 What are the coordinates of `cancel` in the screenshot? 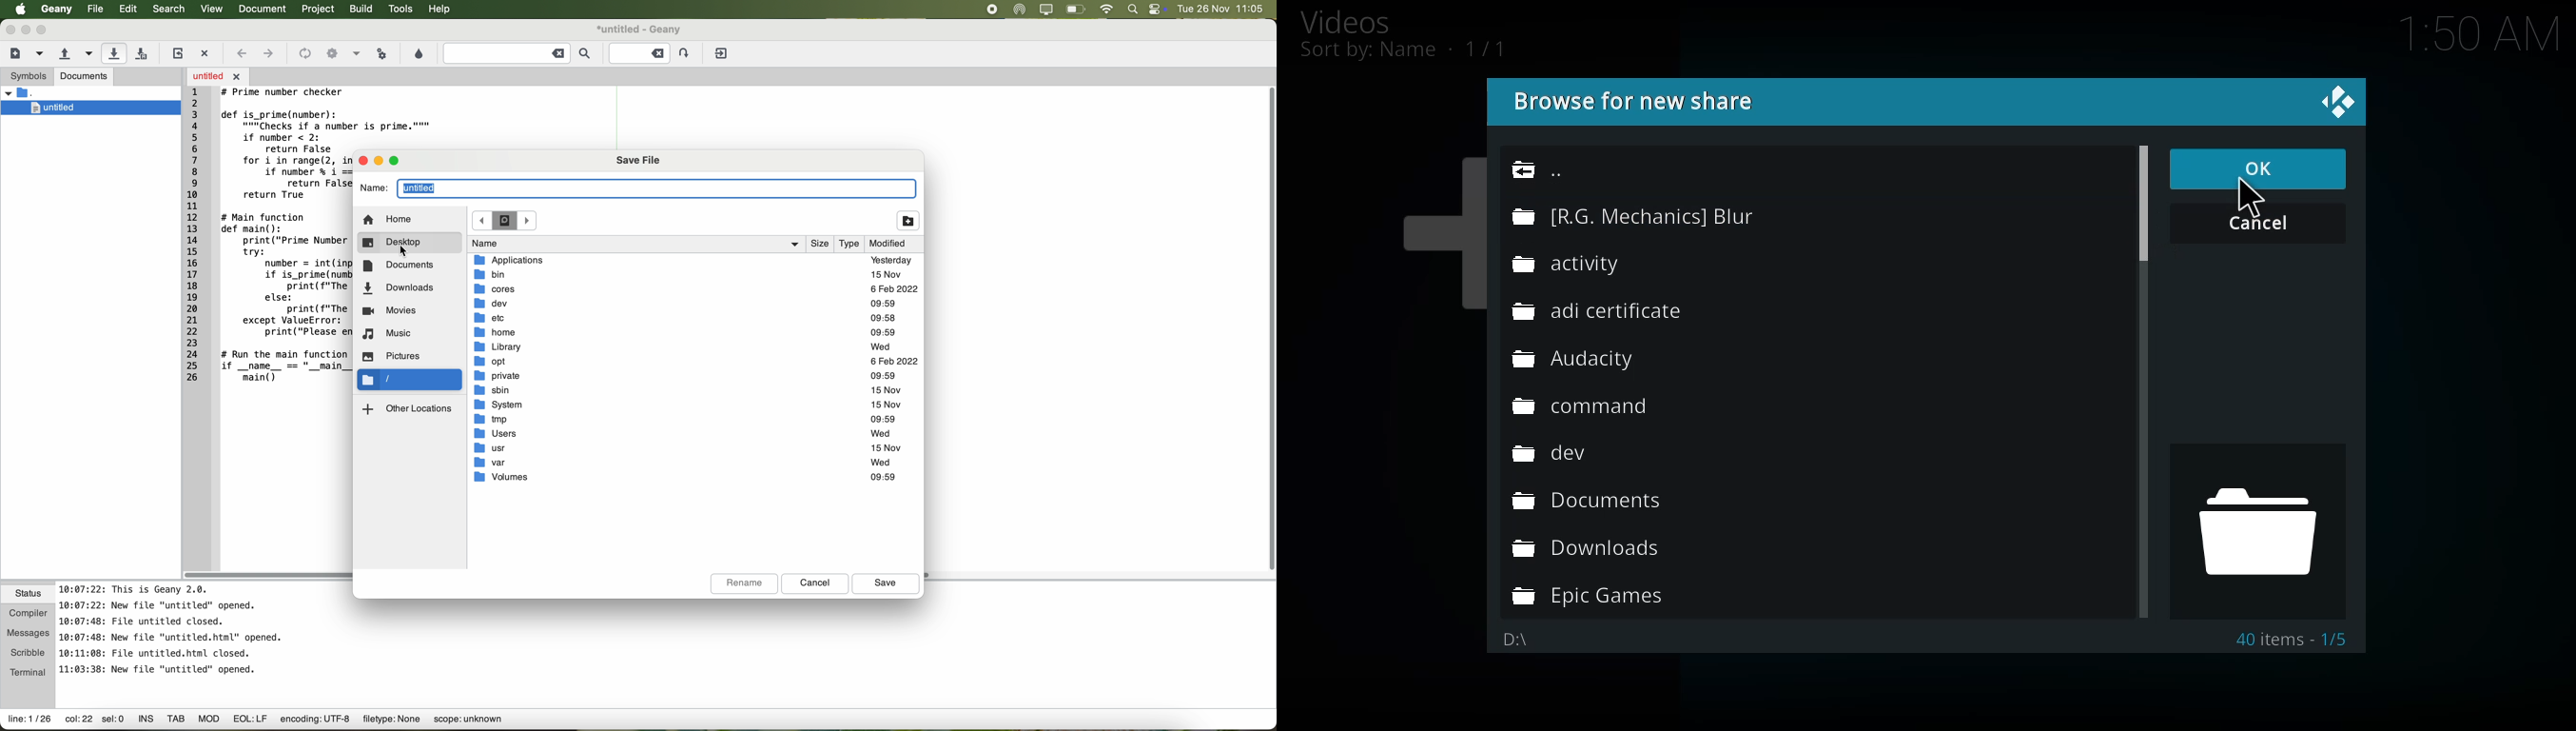 It's located at (2258, 223).